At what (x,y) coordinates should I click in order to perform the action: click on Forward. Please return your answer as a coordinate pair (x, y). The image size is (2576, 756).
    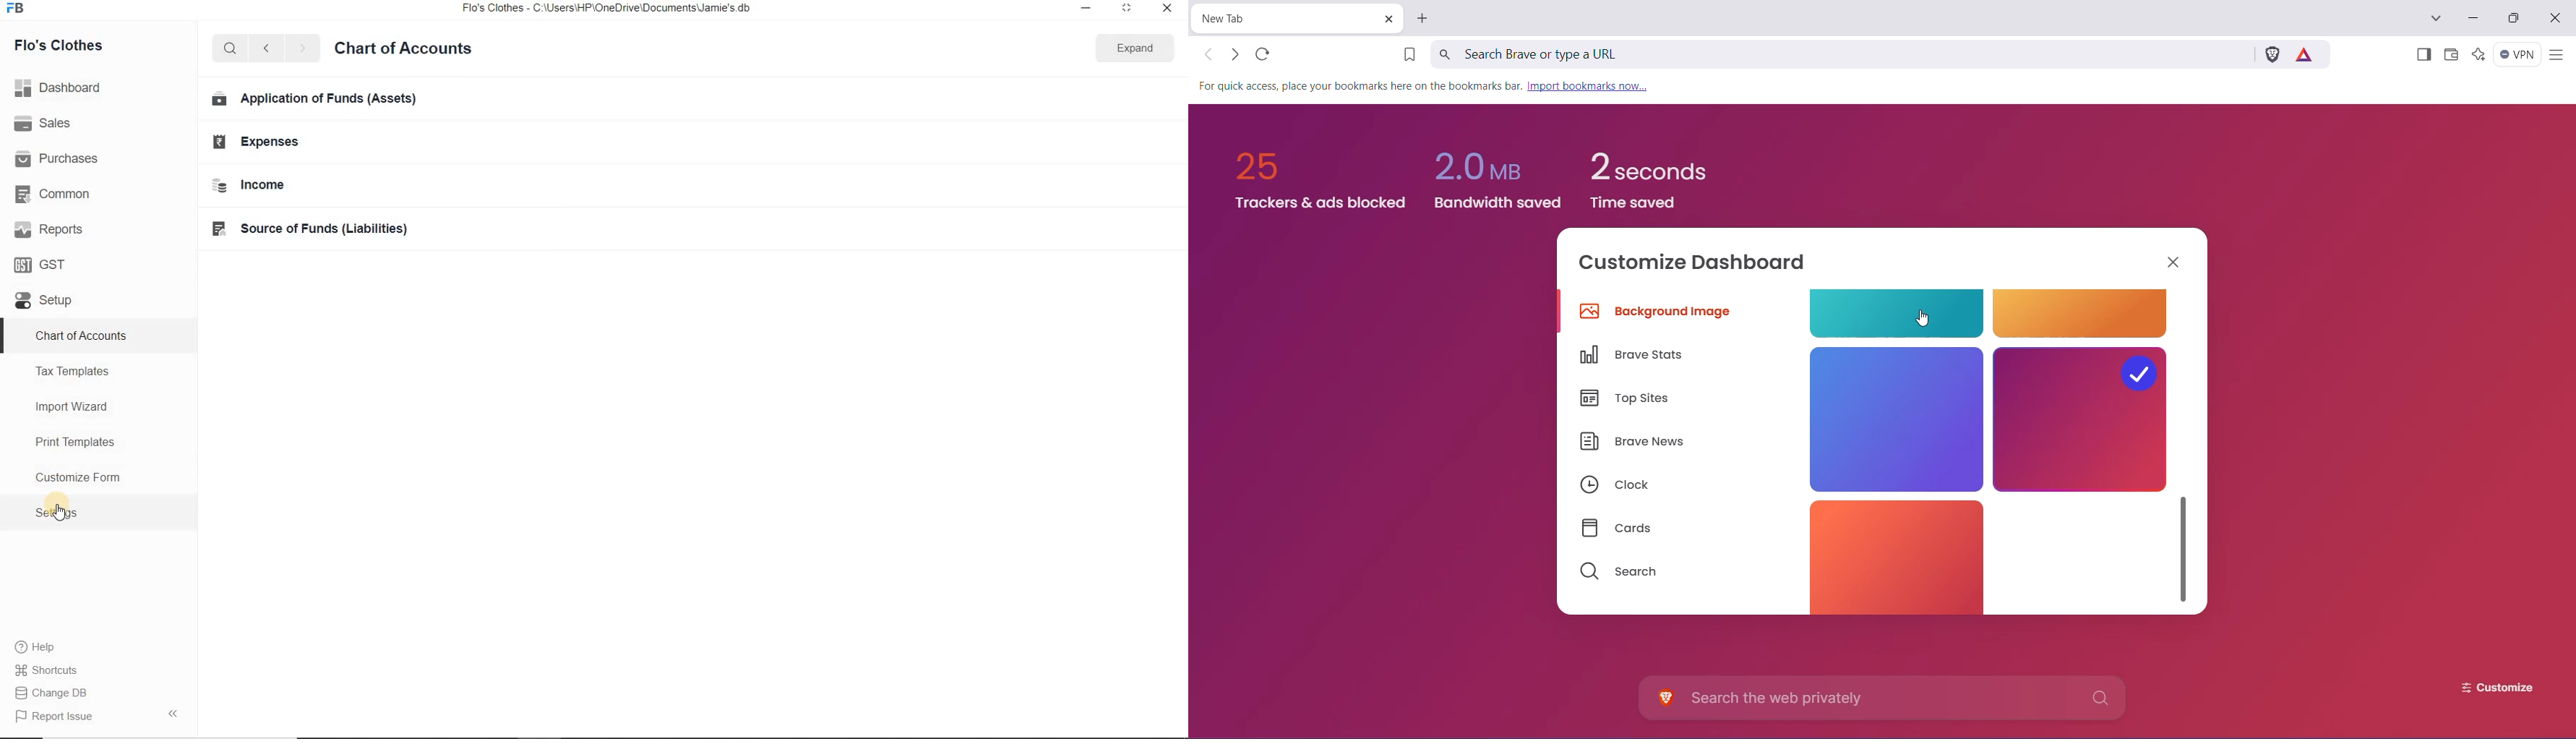
    Looking at the image, I should click on (301, 47).